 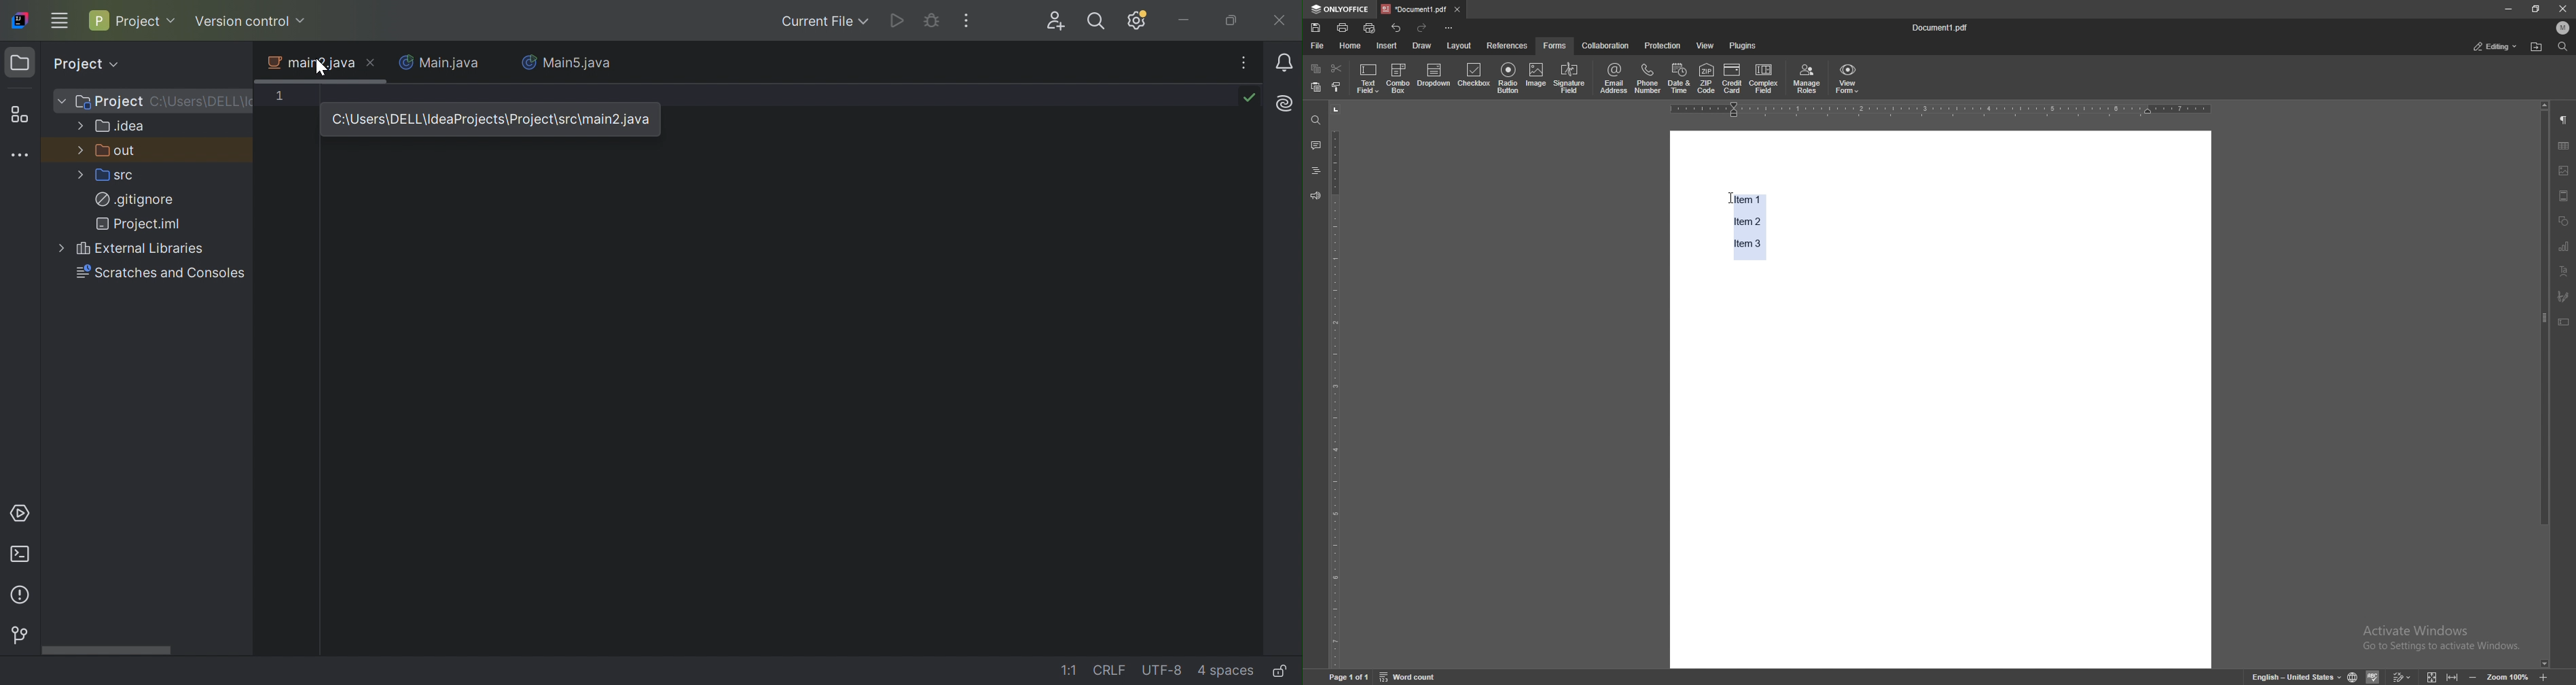 I want to click on Make file read-only, so click(x=1284, y=671).